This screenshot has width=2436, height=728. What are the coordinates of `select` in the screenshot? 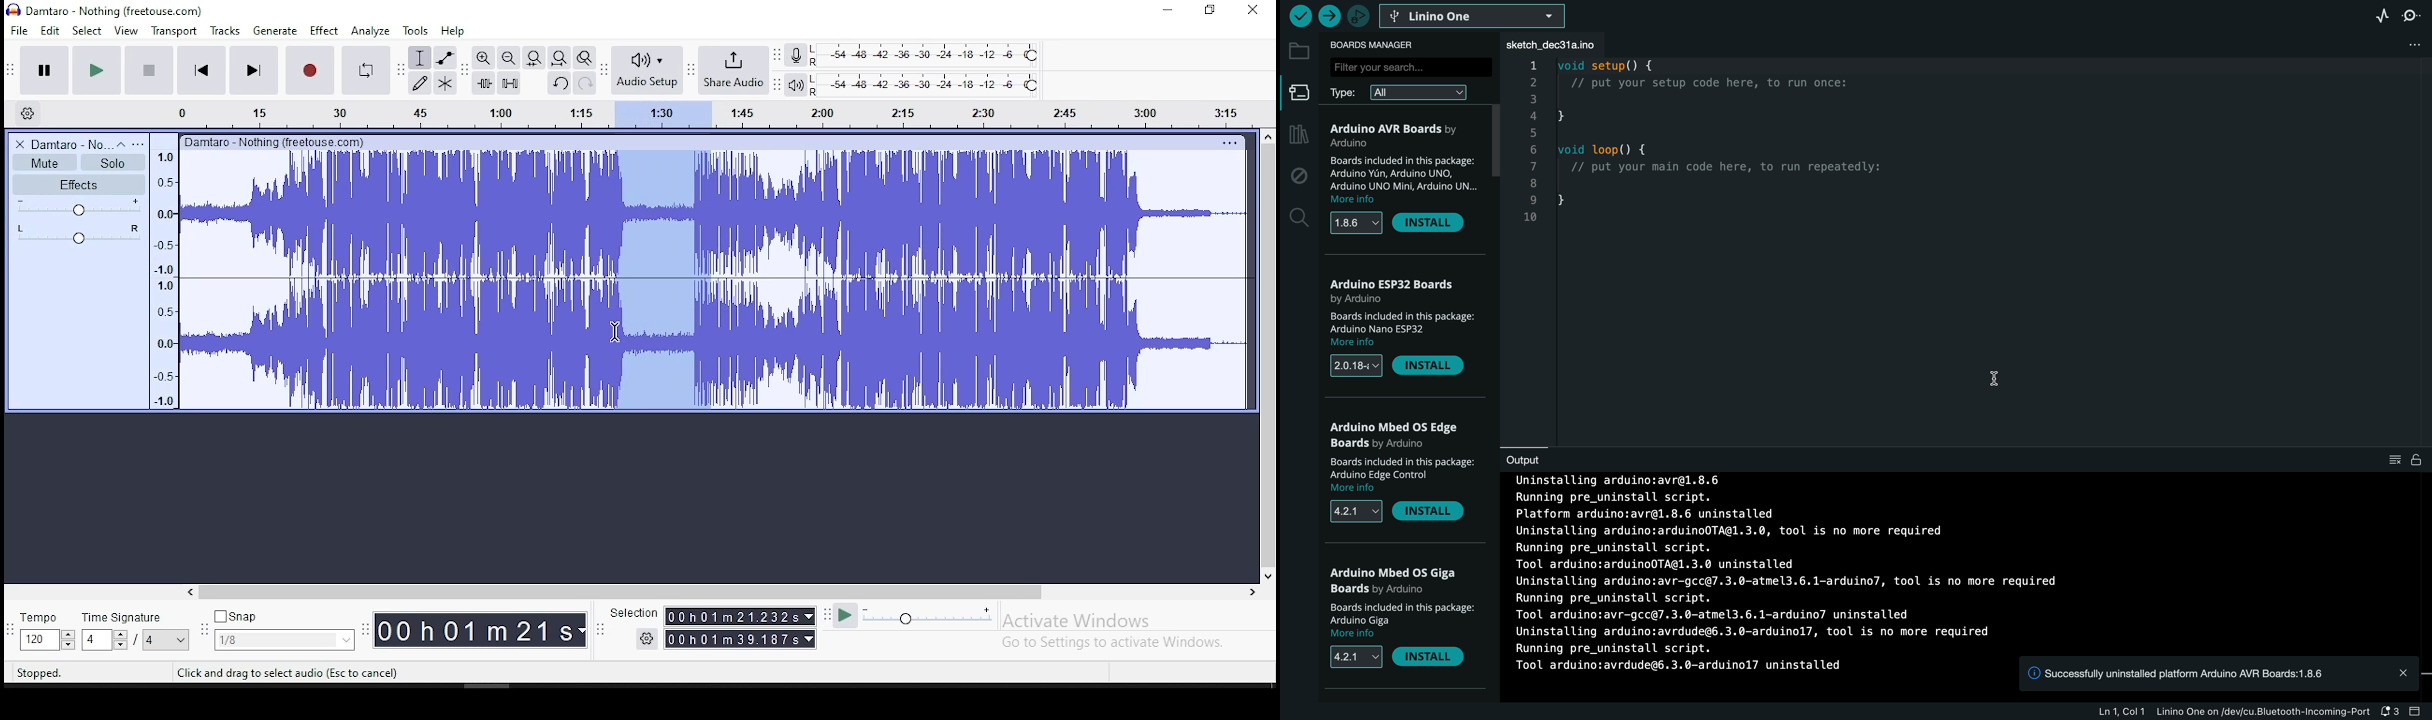 It's located at (89, 30).